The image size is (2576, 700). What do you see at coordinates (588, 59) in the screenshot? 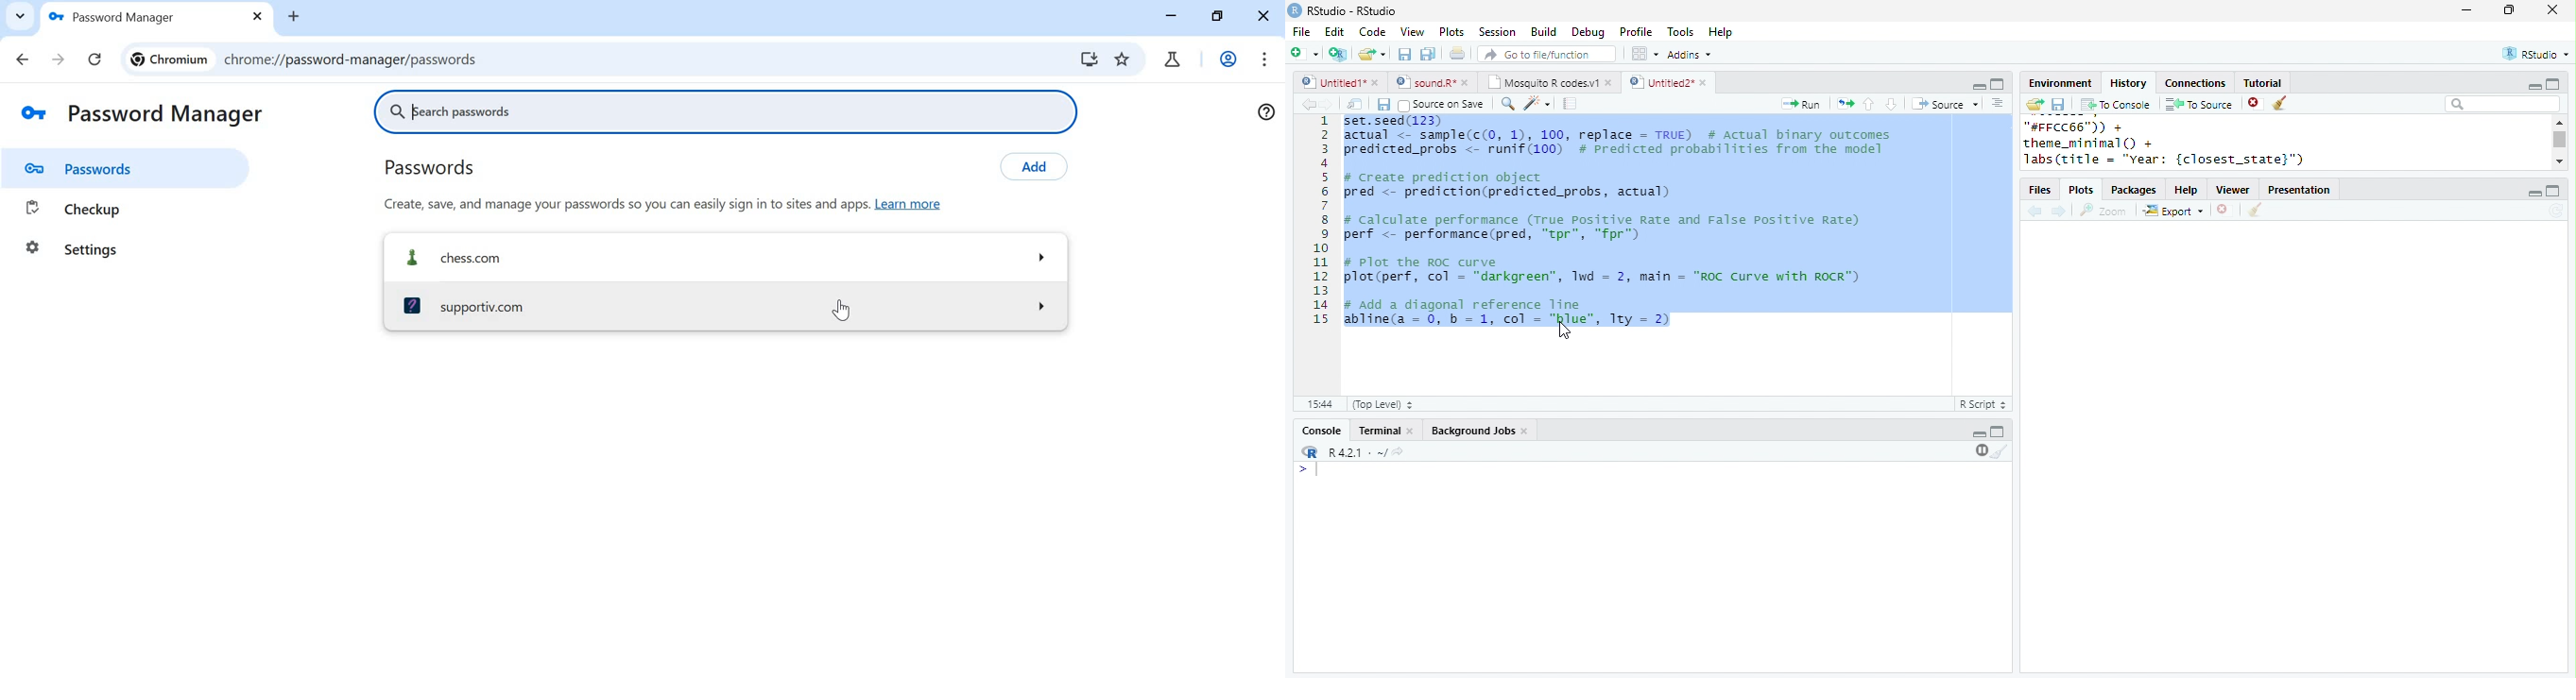
I see `chrome://password-manager/passwords` at bounding box center [588, 59].